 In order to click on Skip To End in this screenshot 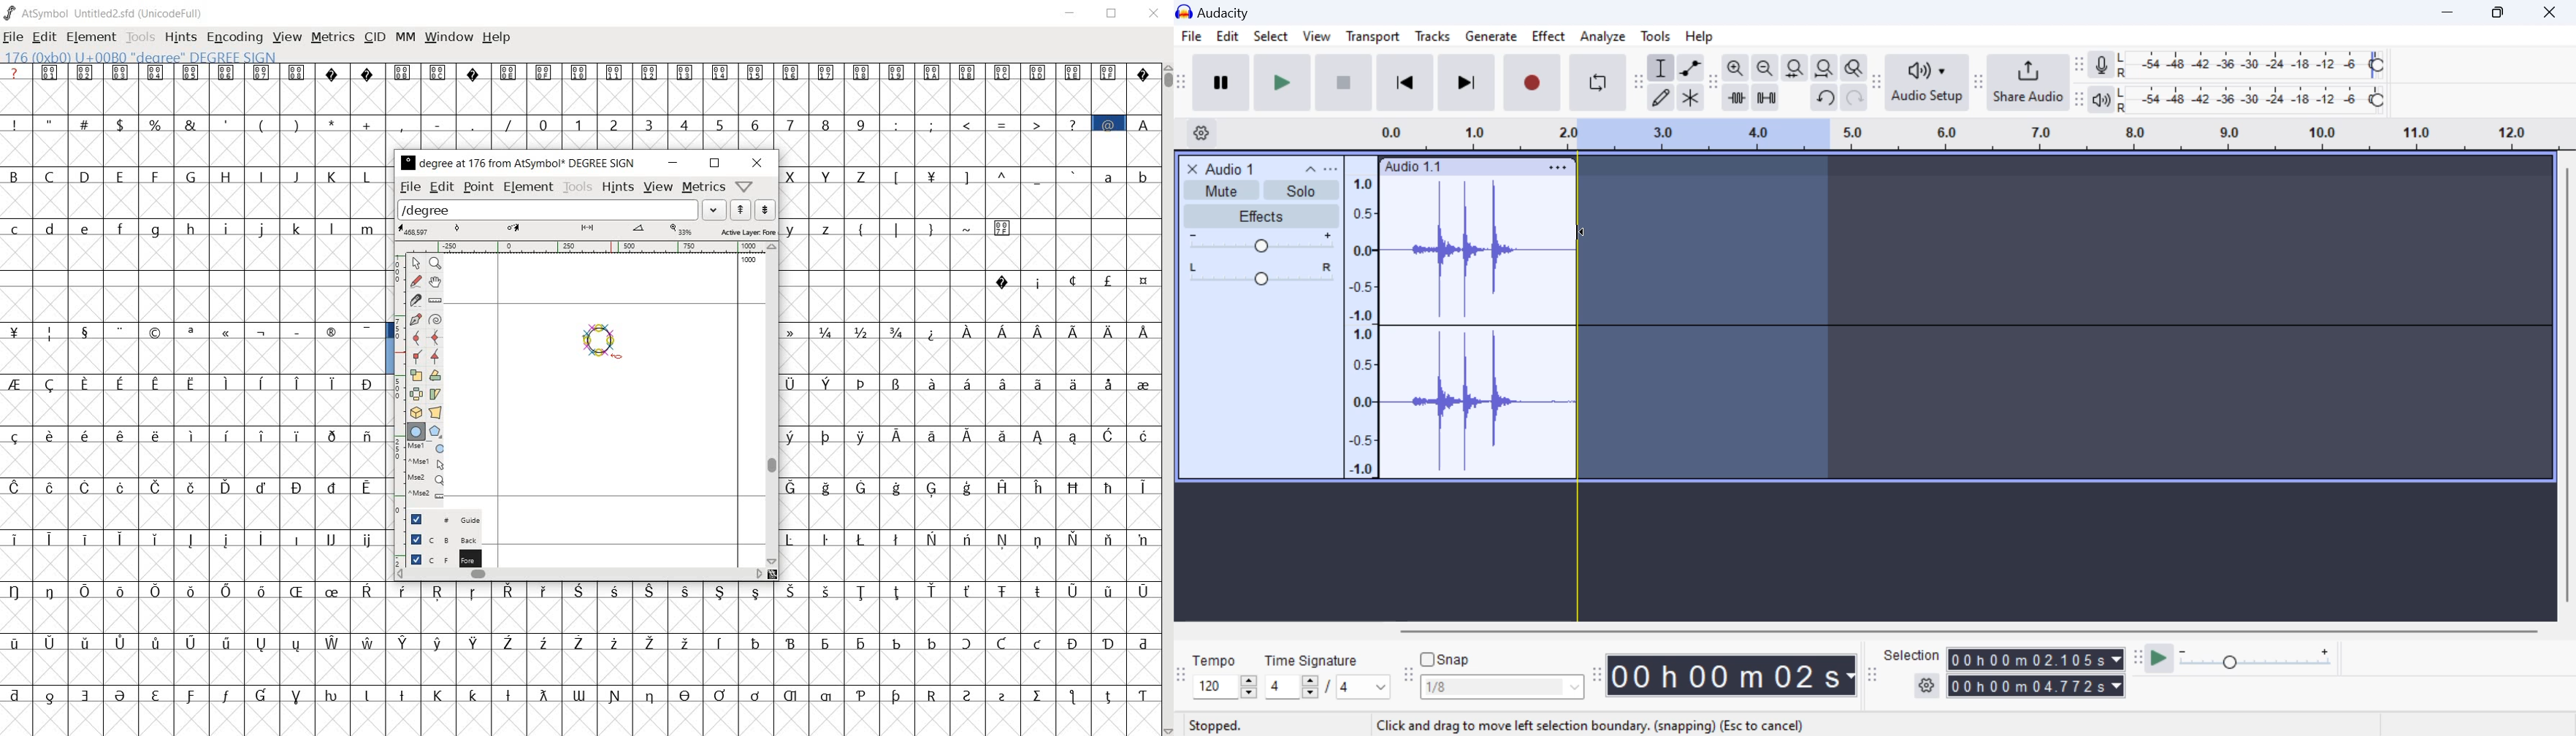, I will do `click(1464, 85)`.